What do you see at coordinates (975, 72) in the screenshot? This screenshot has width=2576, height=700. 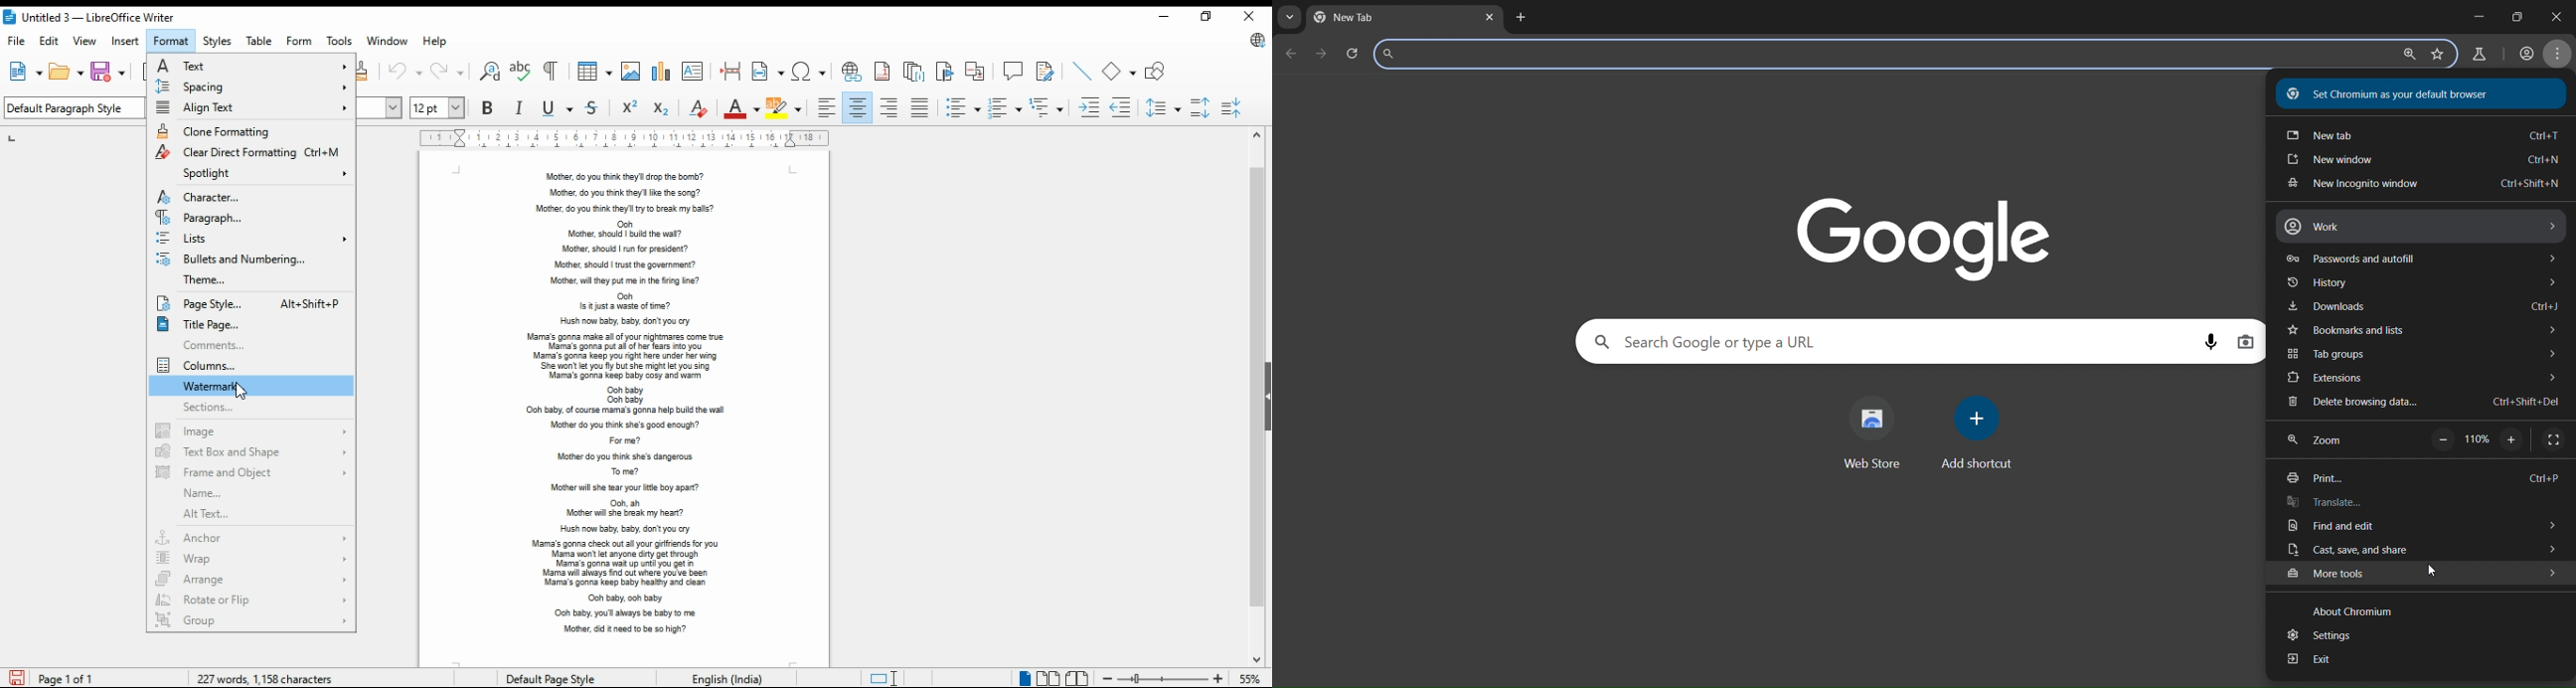 I see `insert cross-reference` at bounding box center [975, 72].